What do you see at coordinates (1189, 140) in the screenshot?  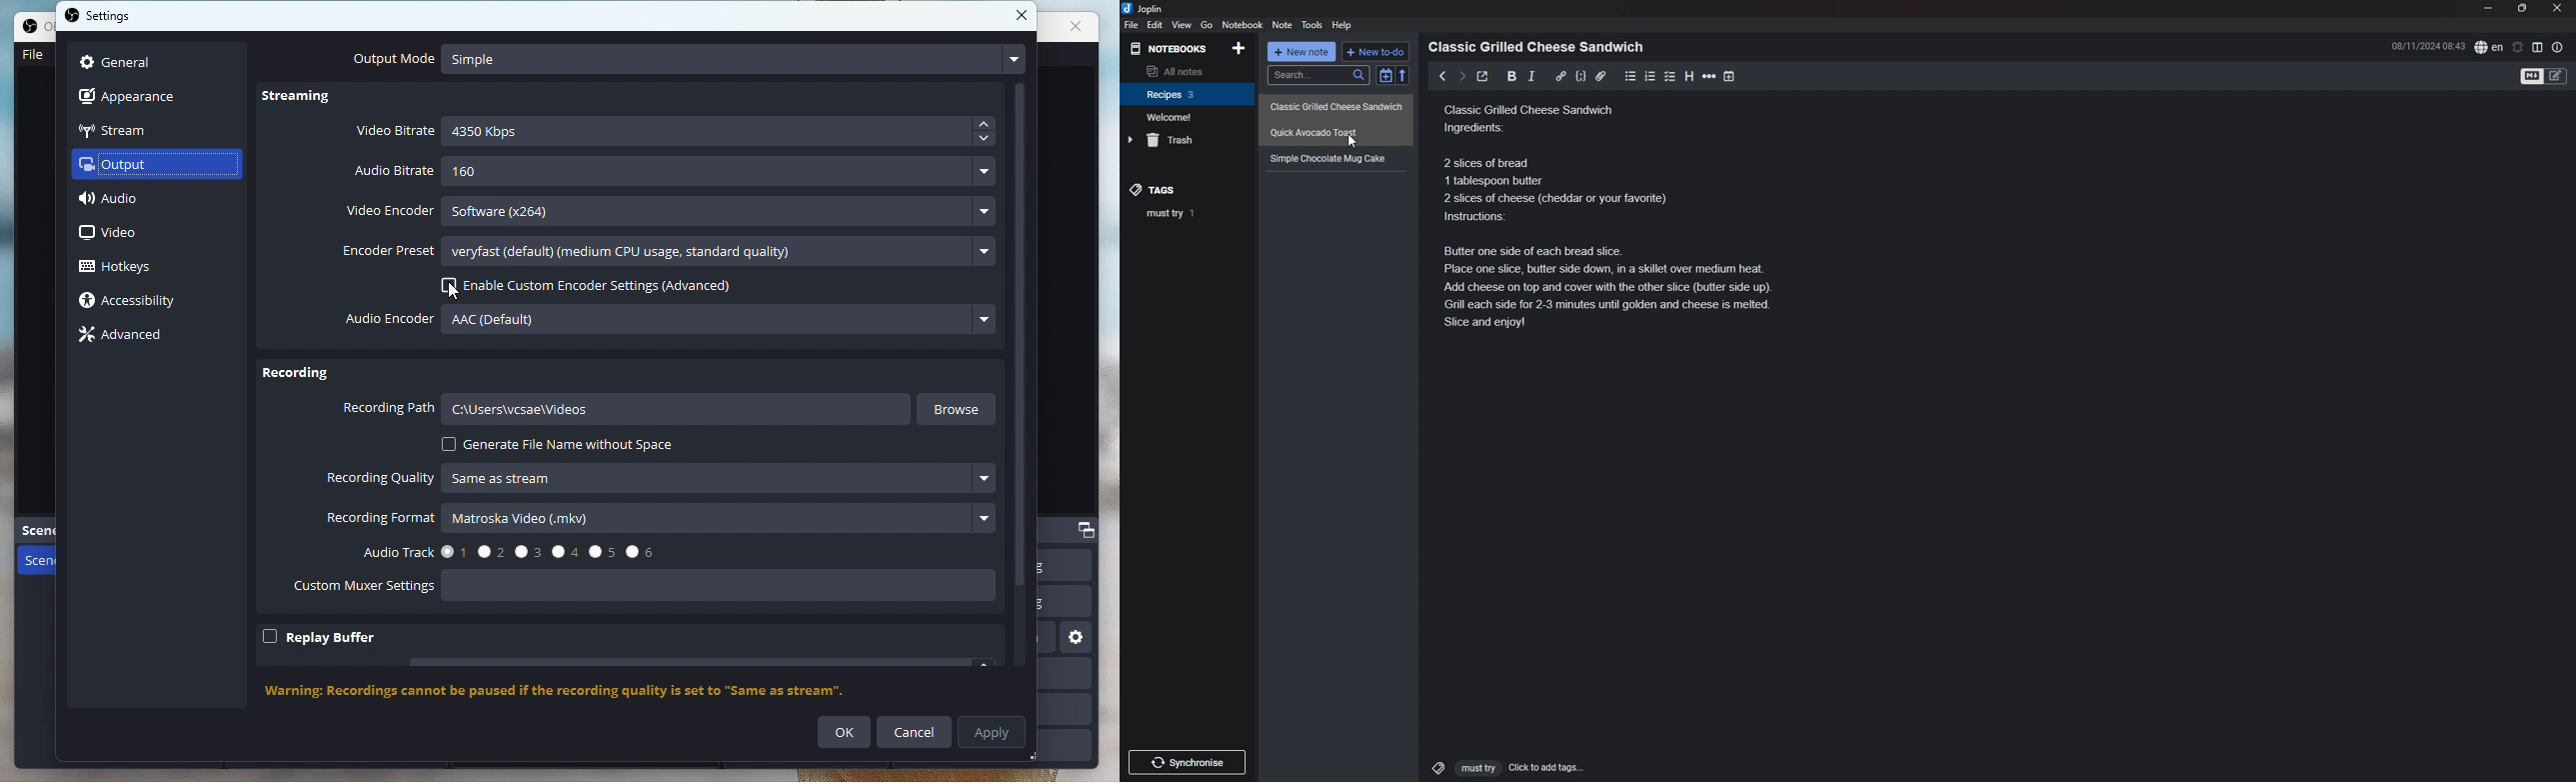 I see `trash` at bounding box center [1189, 140].